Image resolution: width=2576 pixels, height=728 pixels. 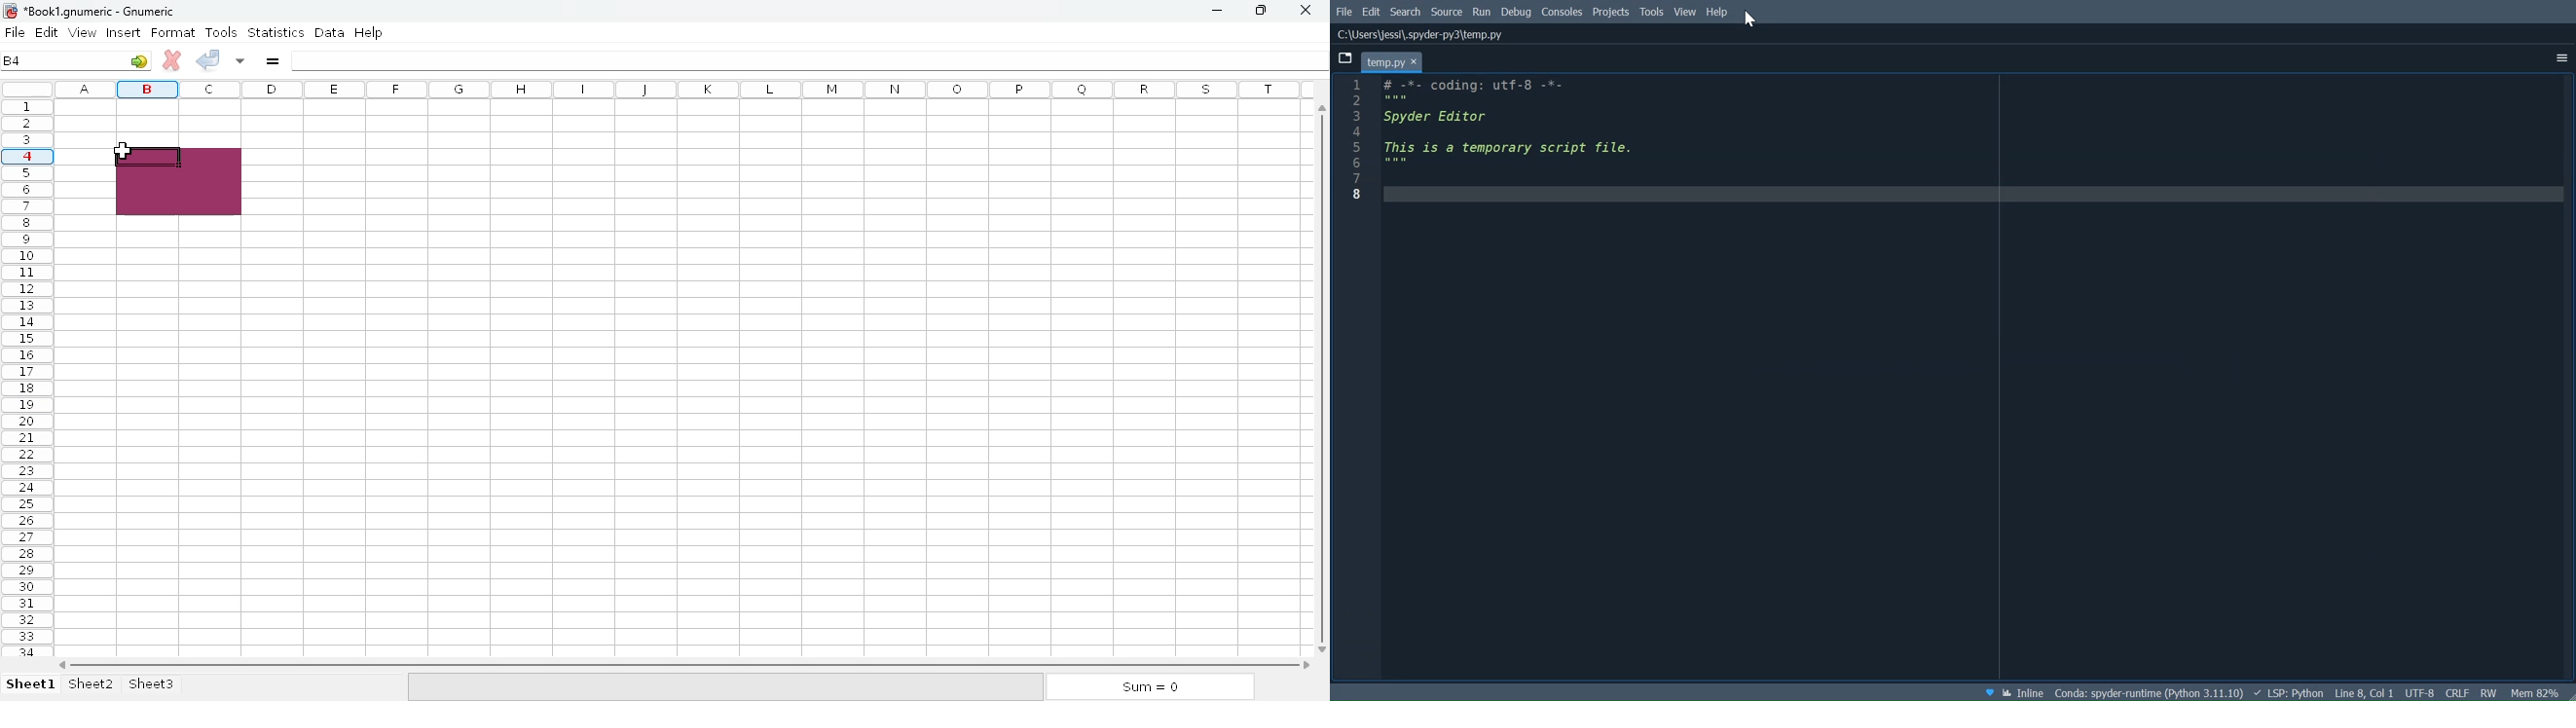 What do you see at coordinates (2458, 693) in the screenshot?
I see `File EQL Status` at bounding box center [2458, 693].